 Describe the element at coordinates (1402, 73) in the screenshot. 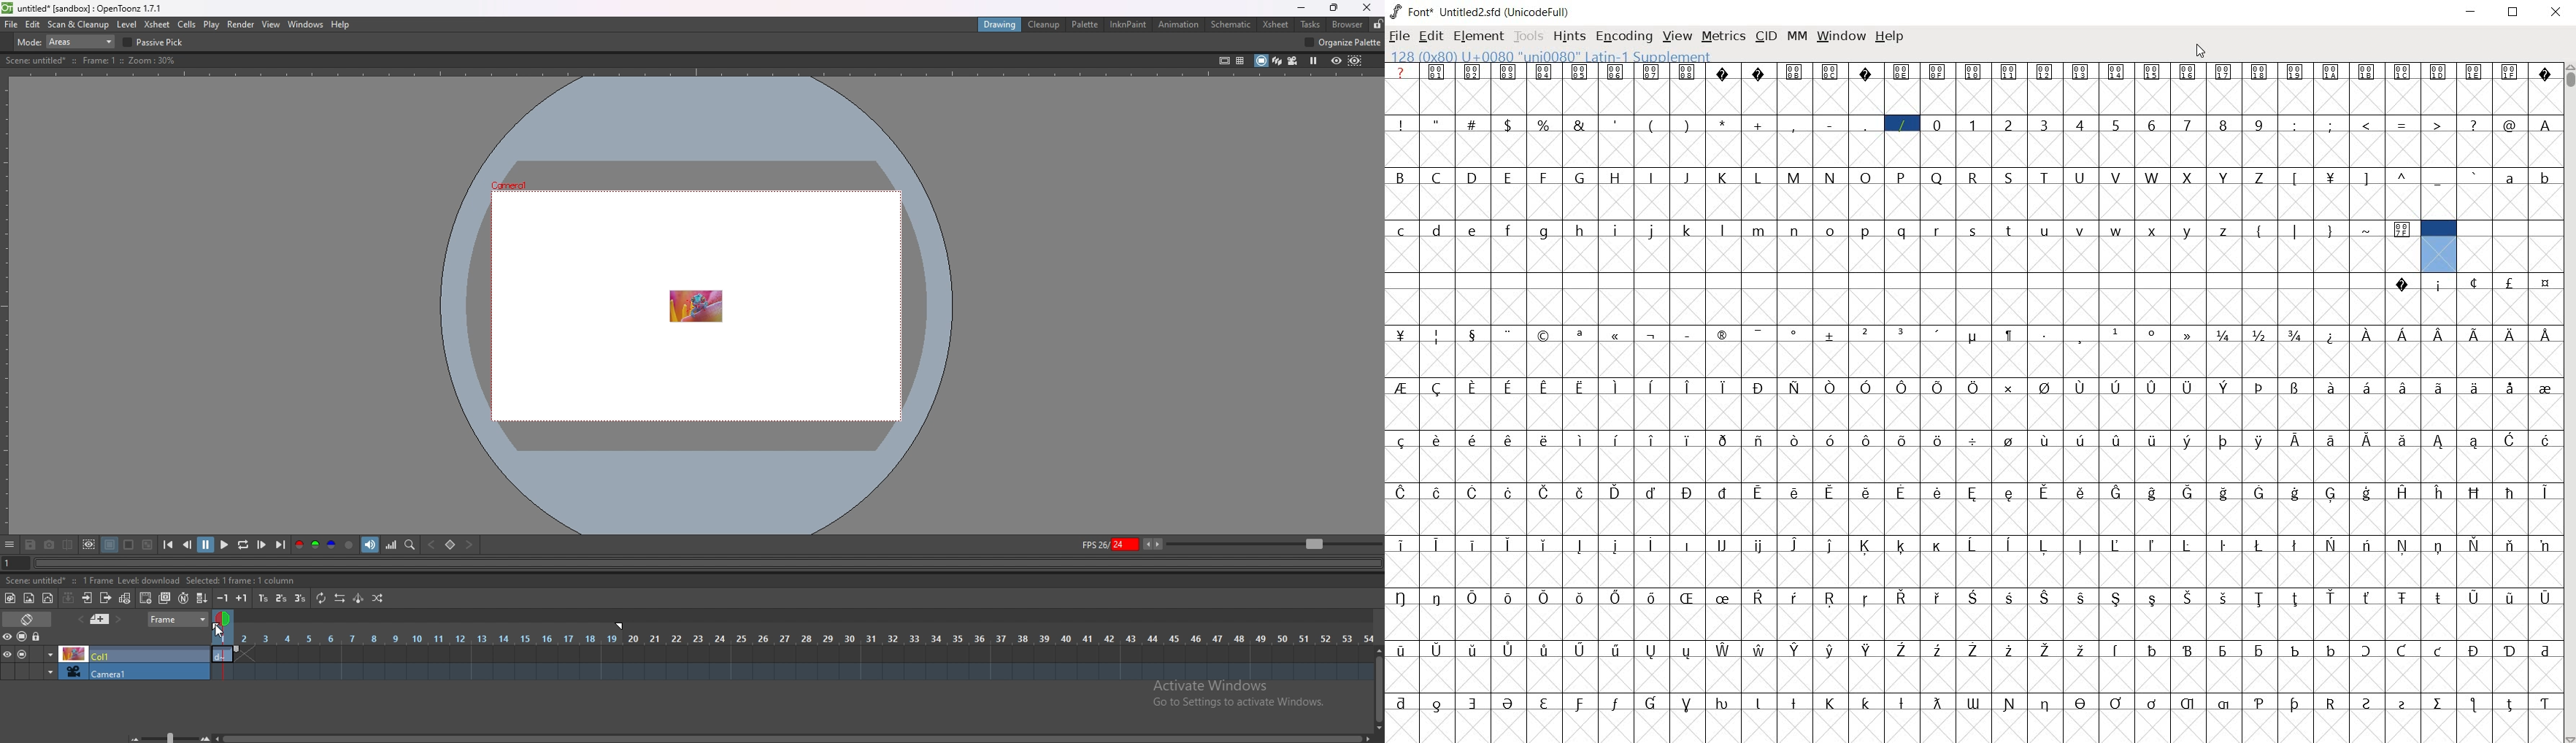

I see `?` at that location.